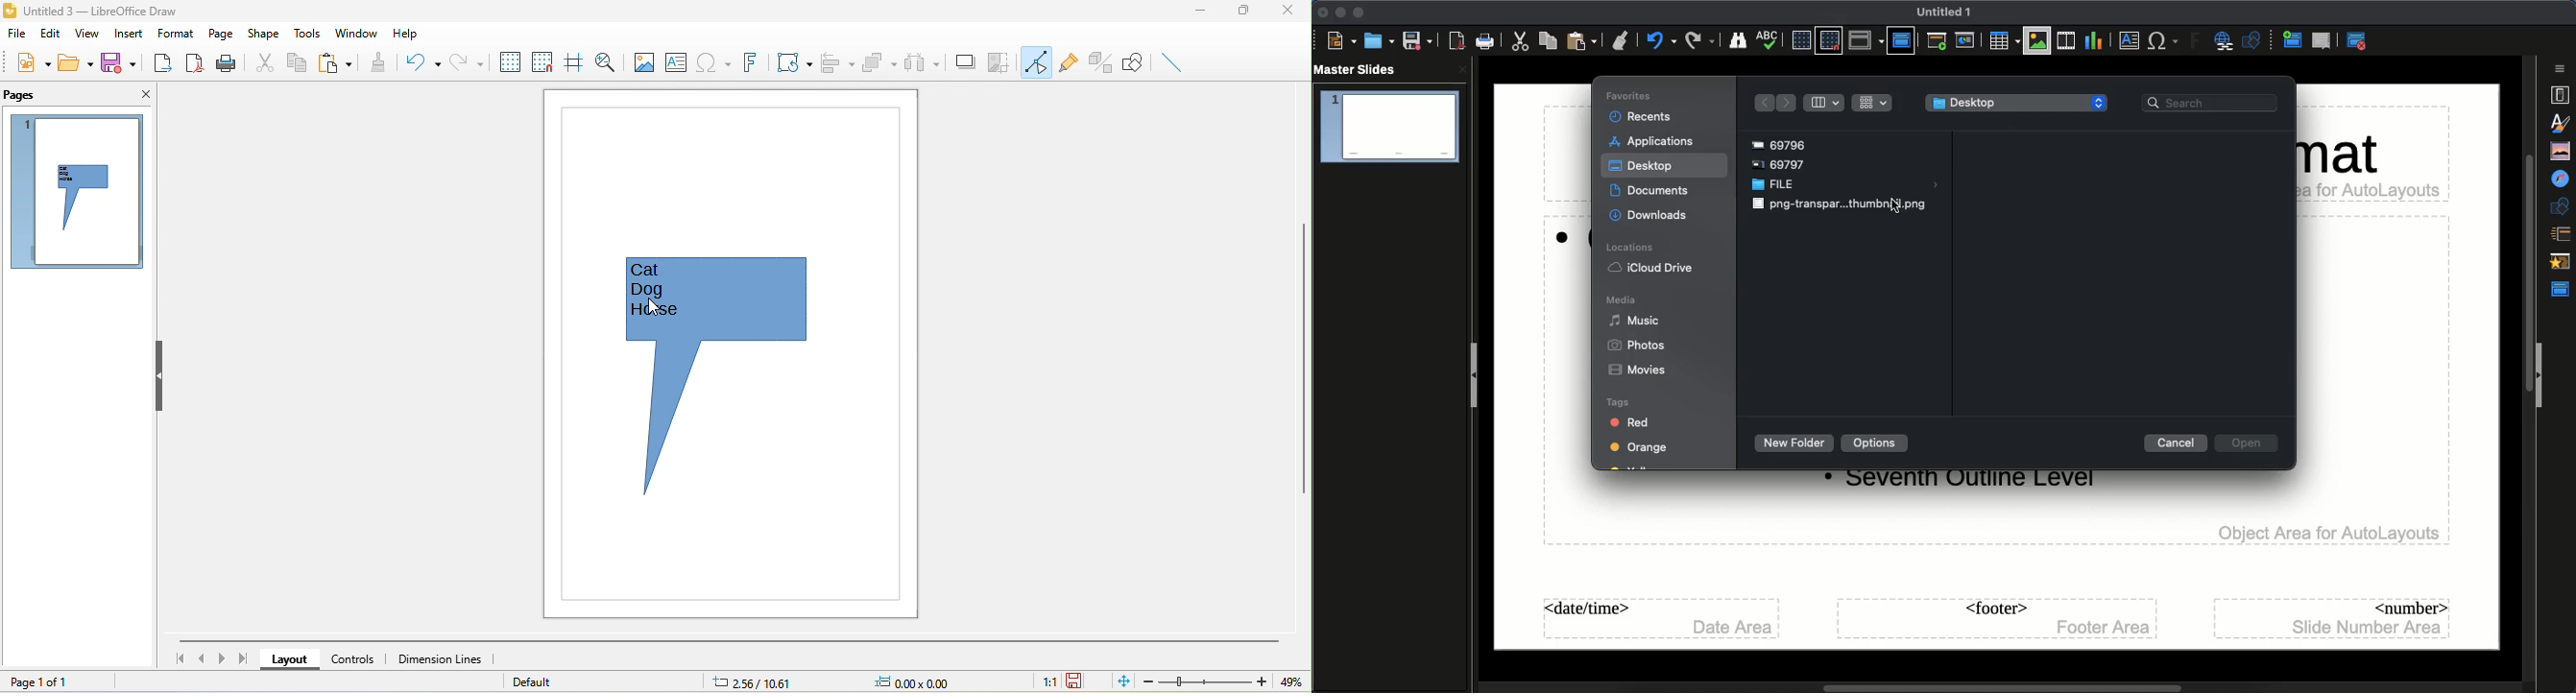 Image resolution: width=2576 pixels, height=700 pixels. Describe the element at coordinates (676, 64) in the screenshot. I see `text box` at that location.